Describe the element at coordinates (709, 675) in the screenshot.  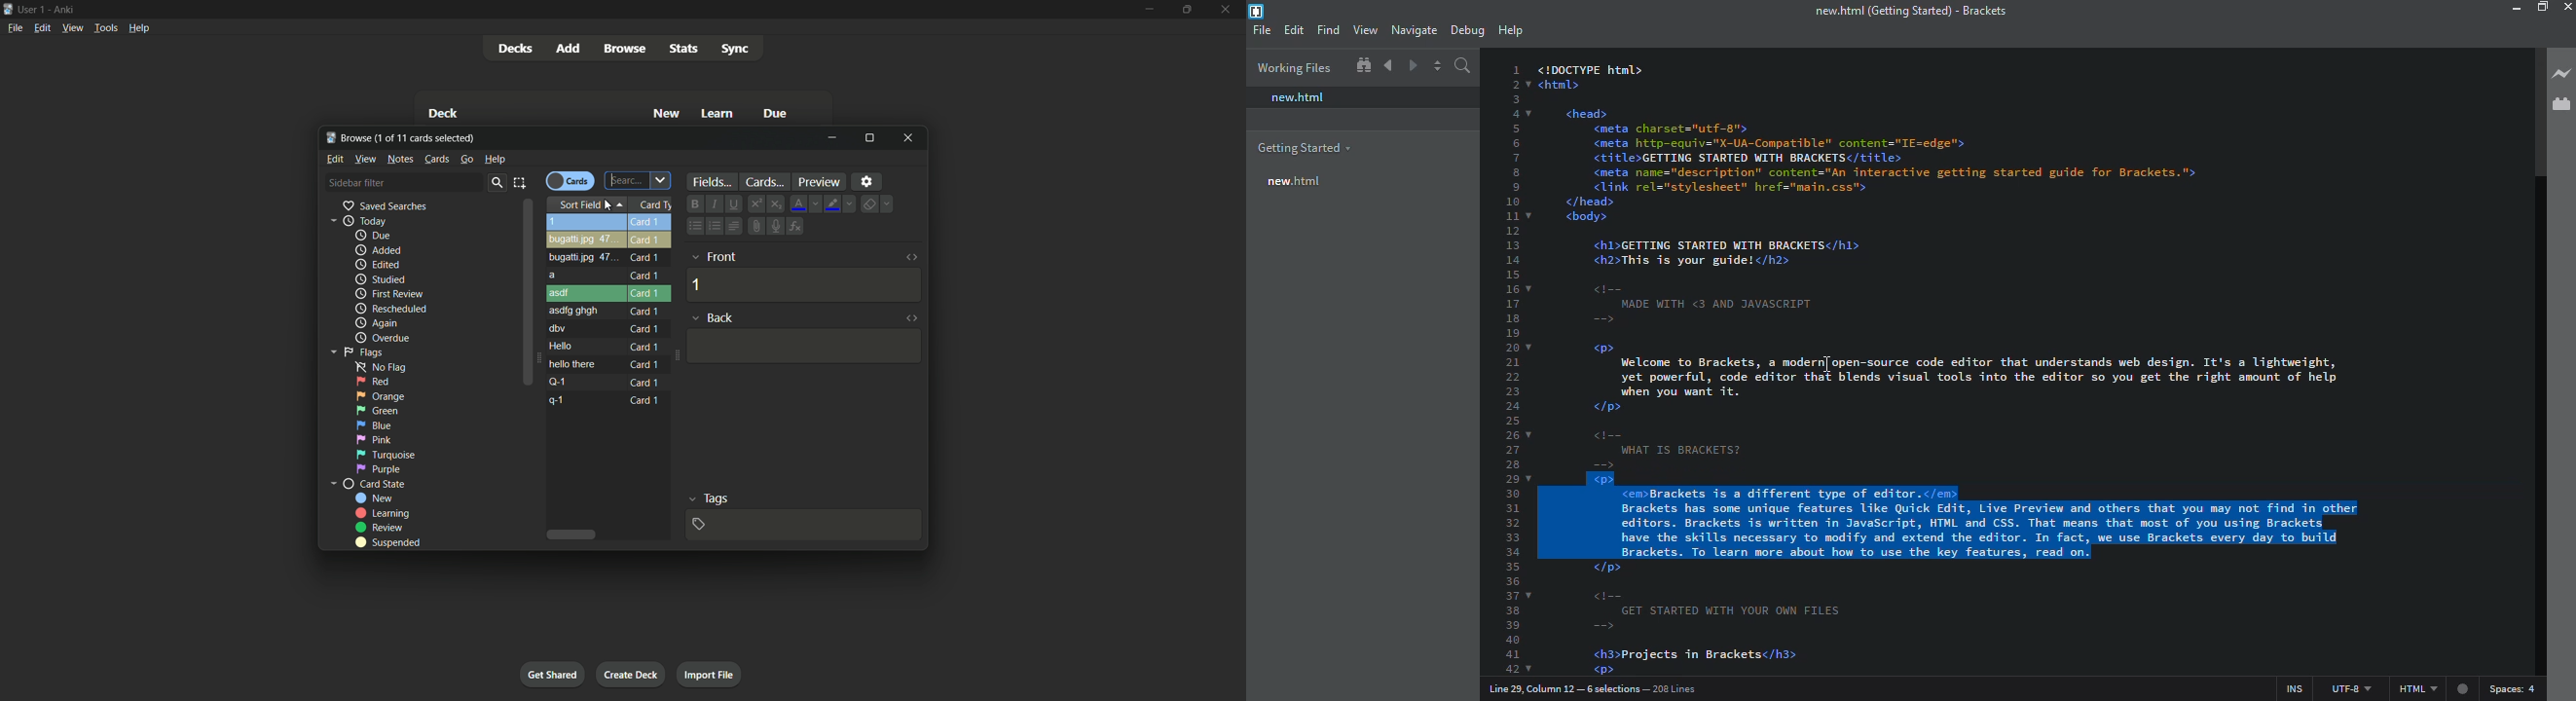
I see `import file` at that location.